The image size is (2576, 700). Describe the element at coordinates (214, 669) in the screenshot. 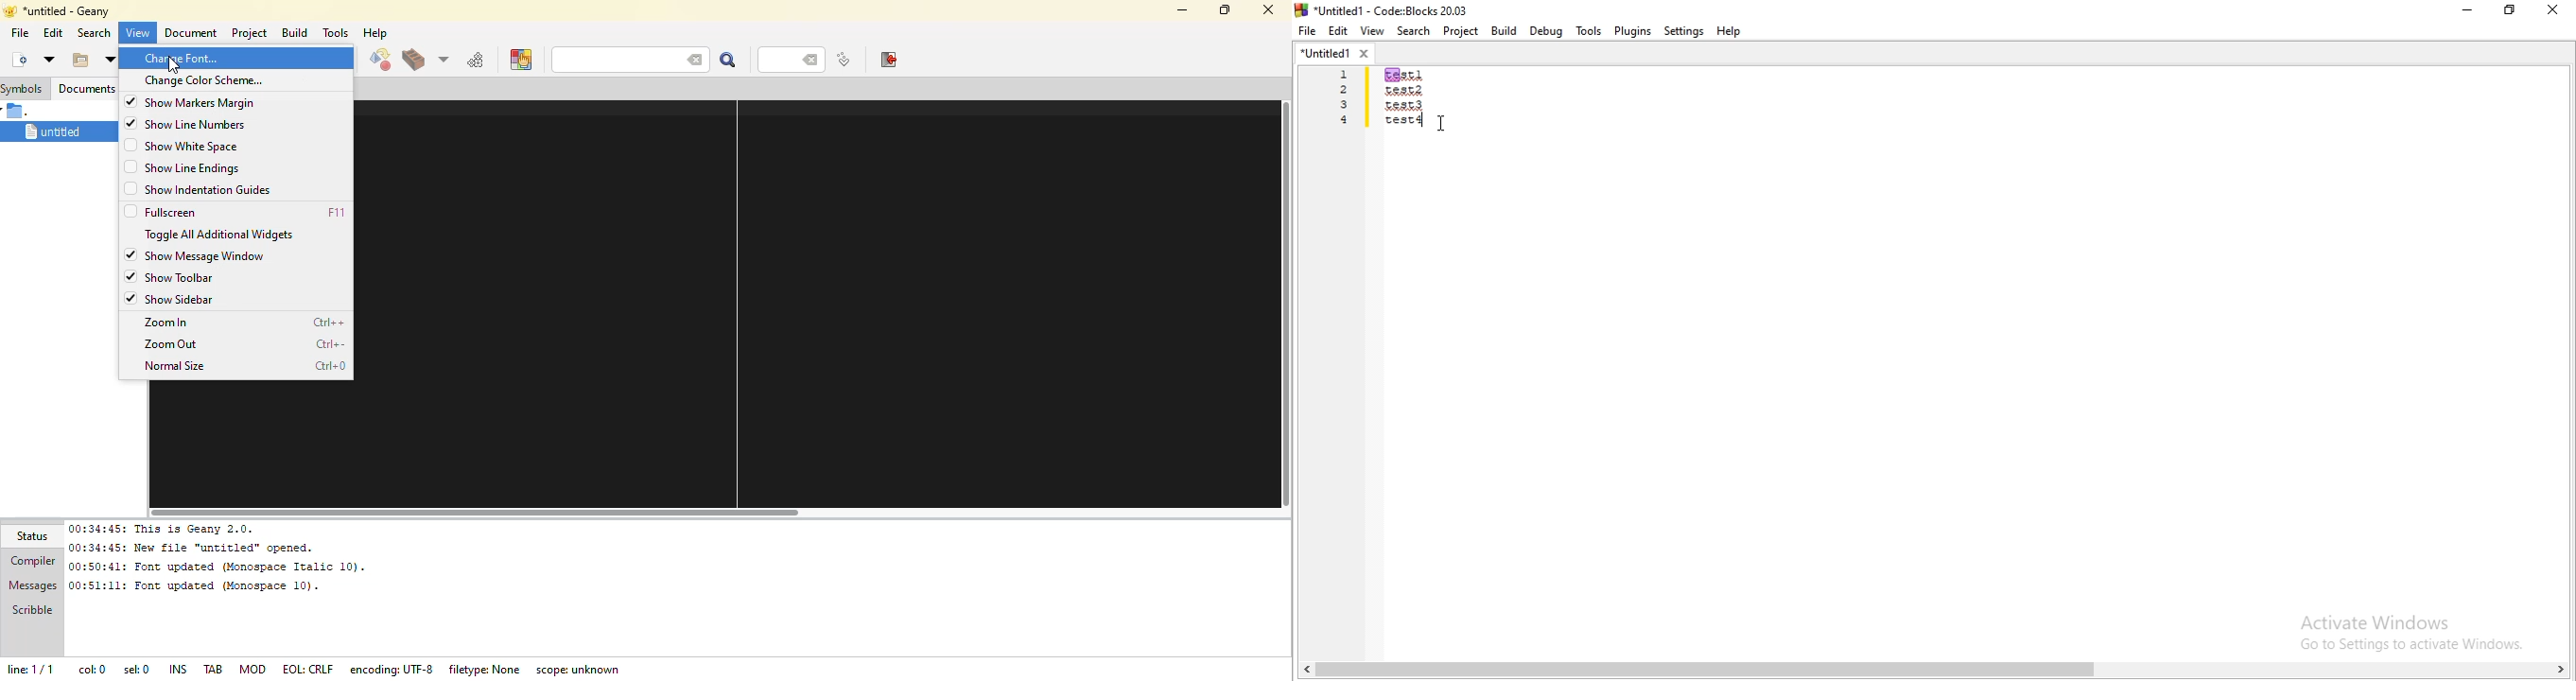

I see `tab` at that location.